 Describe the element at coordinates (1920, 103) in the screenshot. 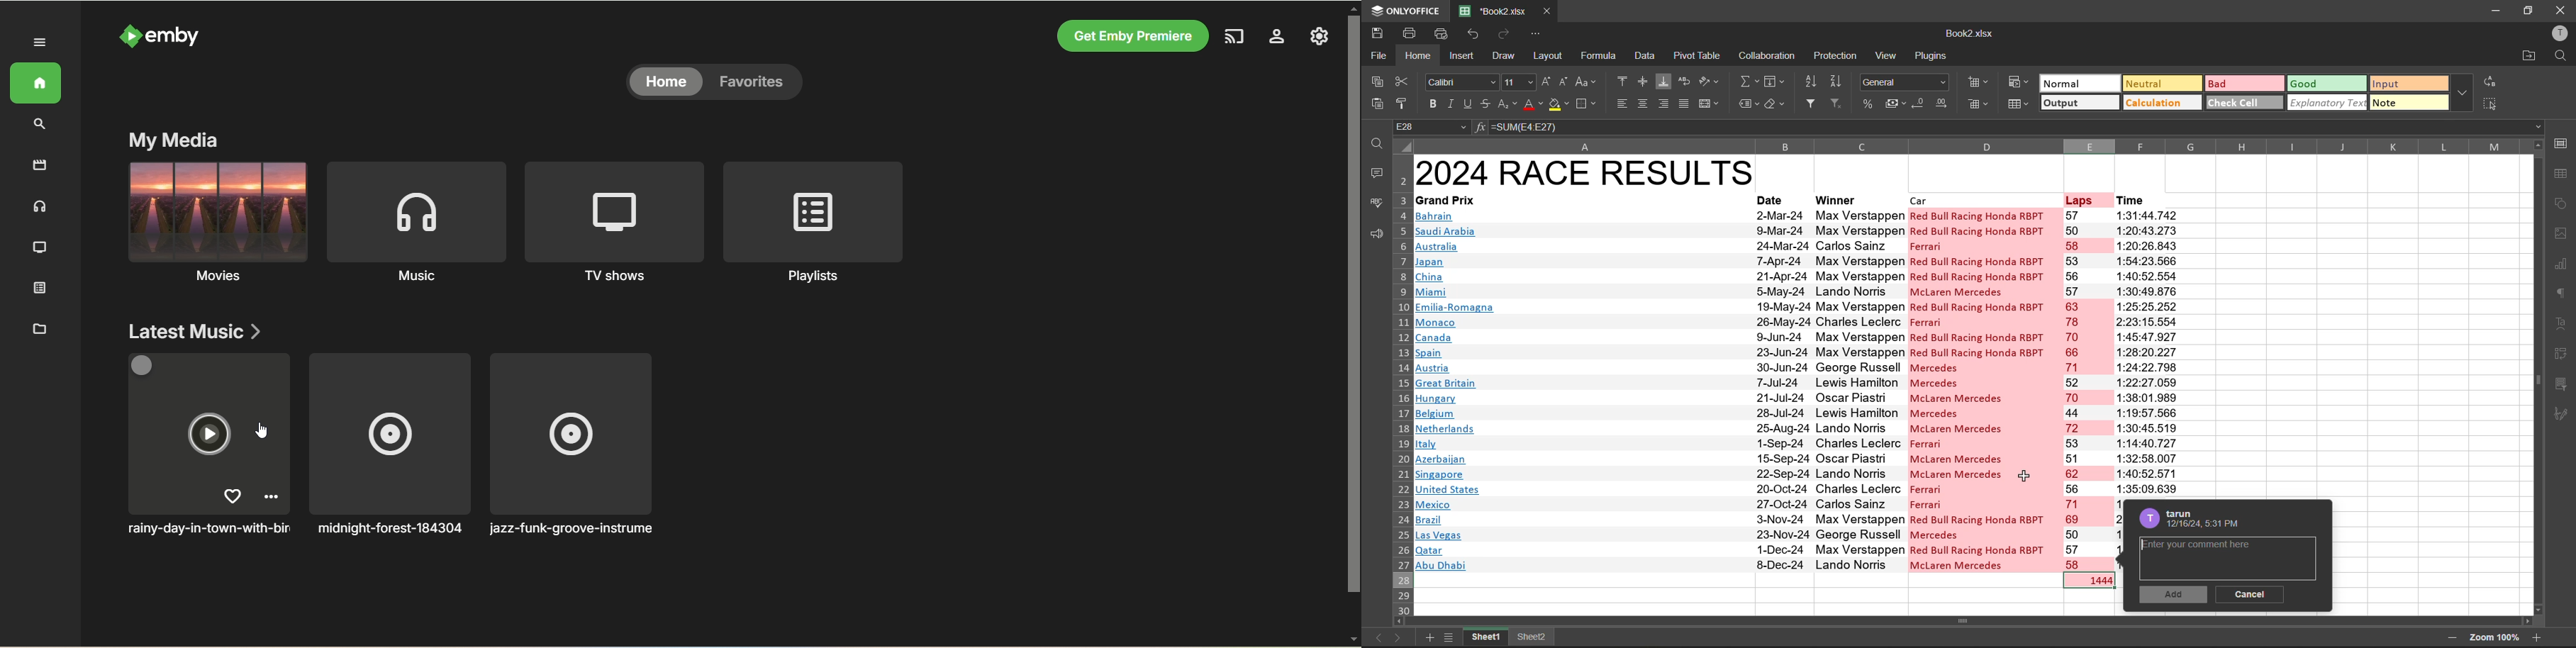

I see `decrease decimal` at that location.